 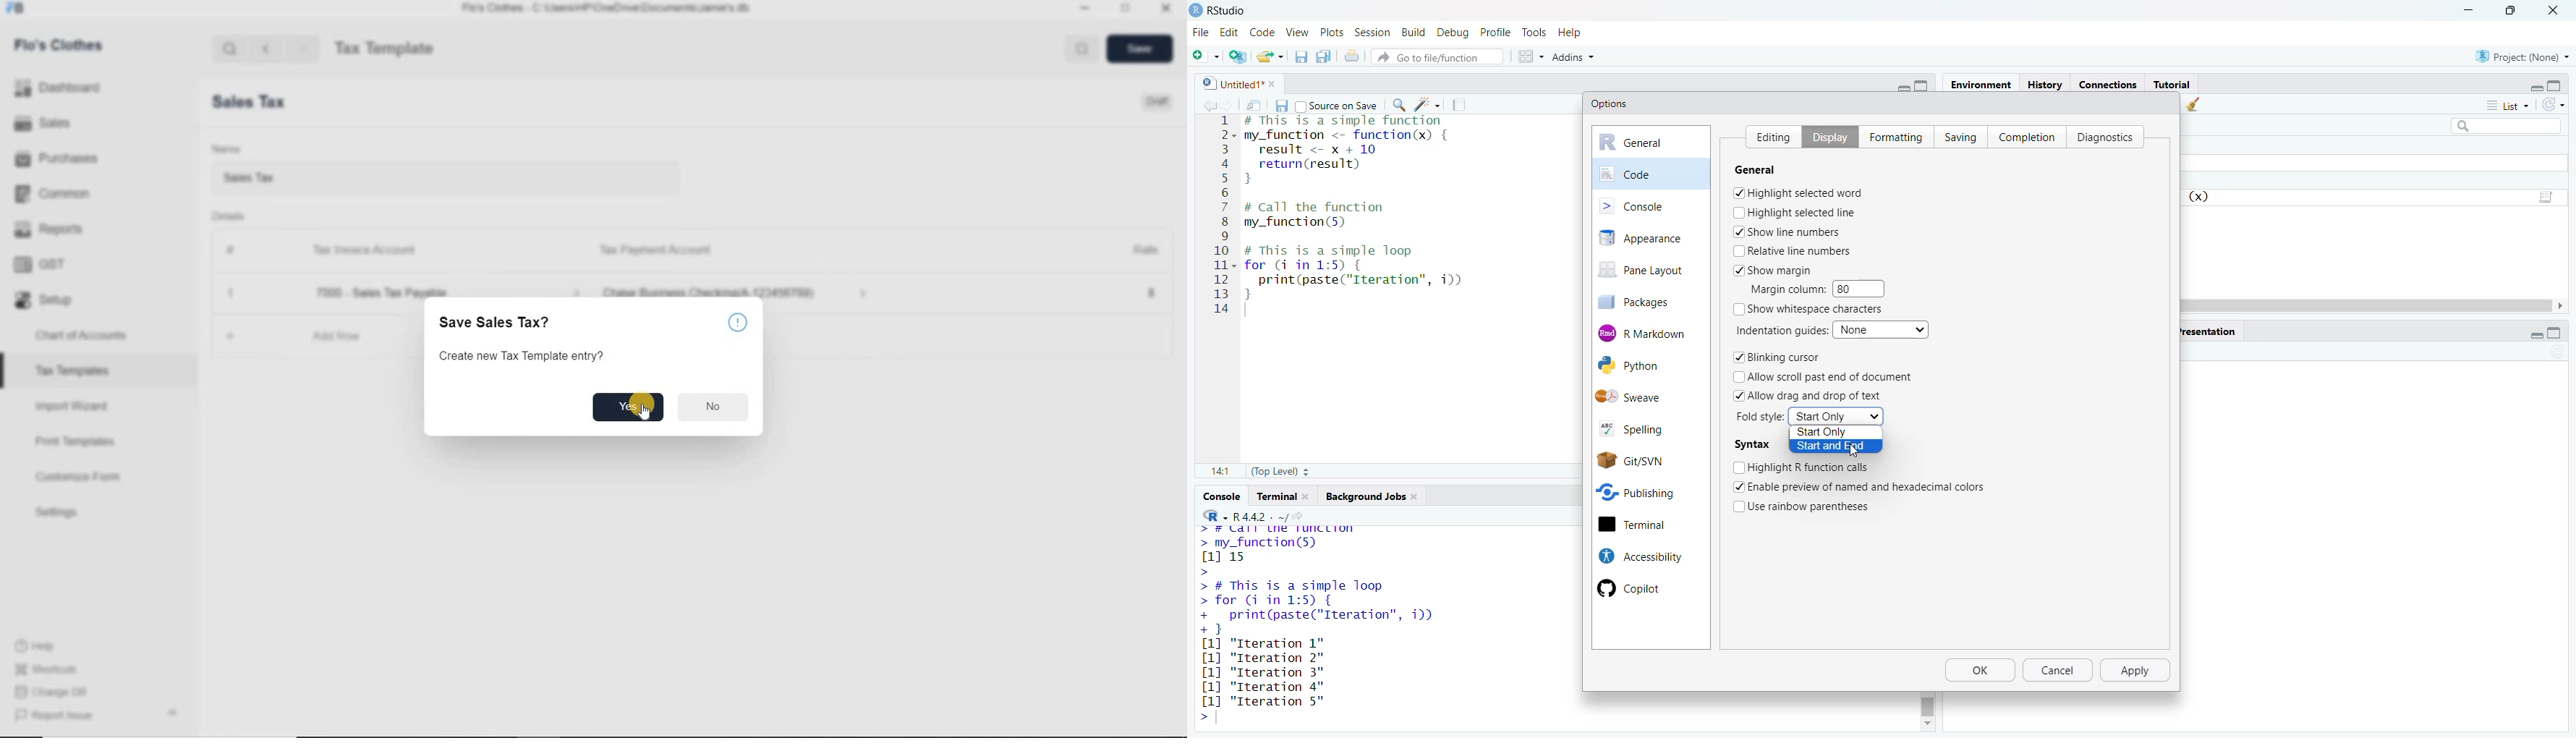 What do you see at coordinates (1419, 498) in the screenshot?
I see `close` at bounding box center [1419, 498].